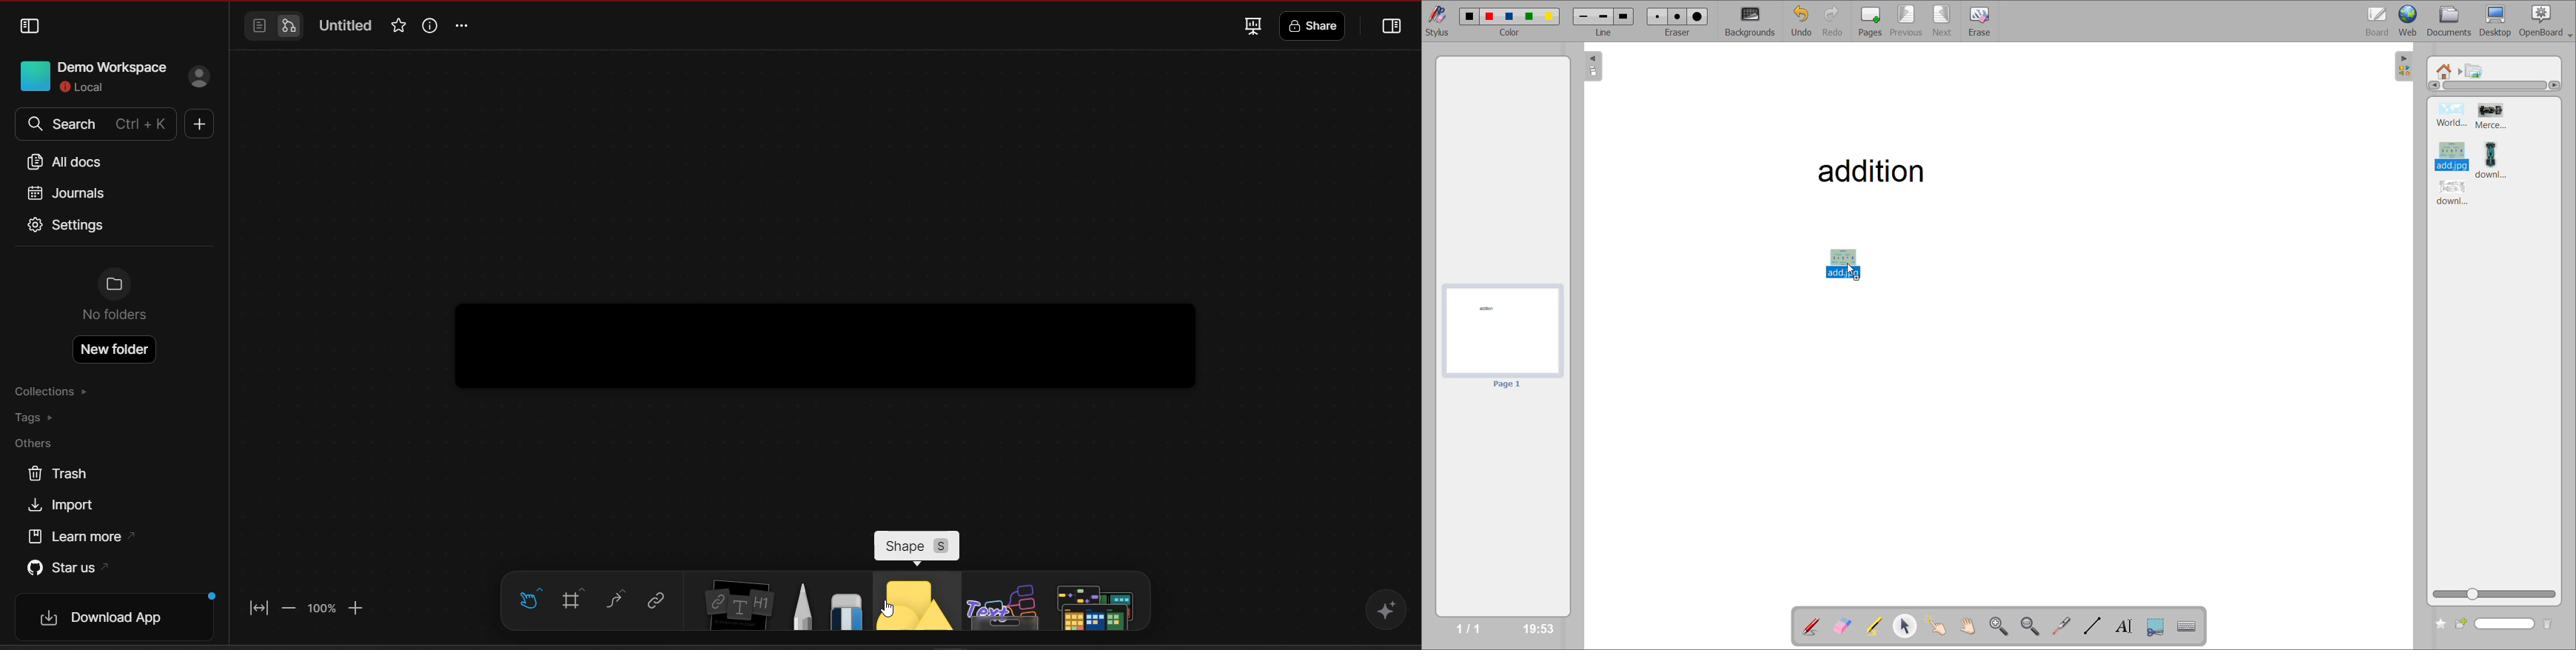  I want to click on collections, so click(54, 392).